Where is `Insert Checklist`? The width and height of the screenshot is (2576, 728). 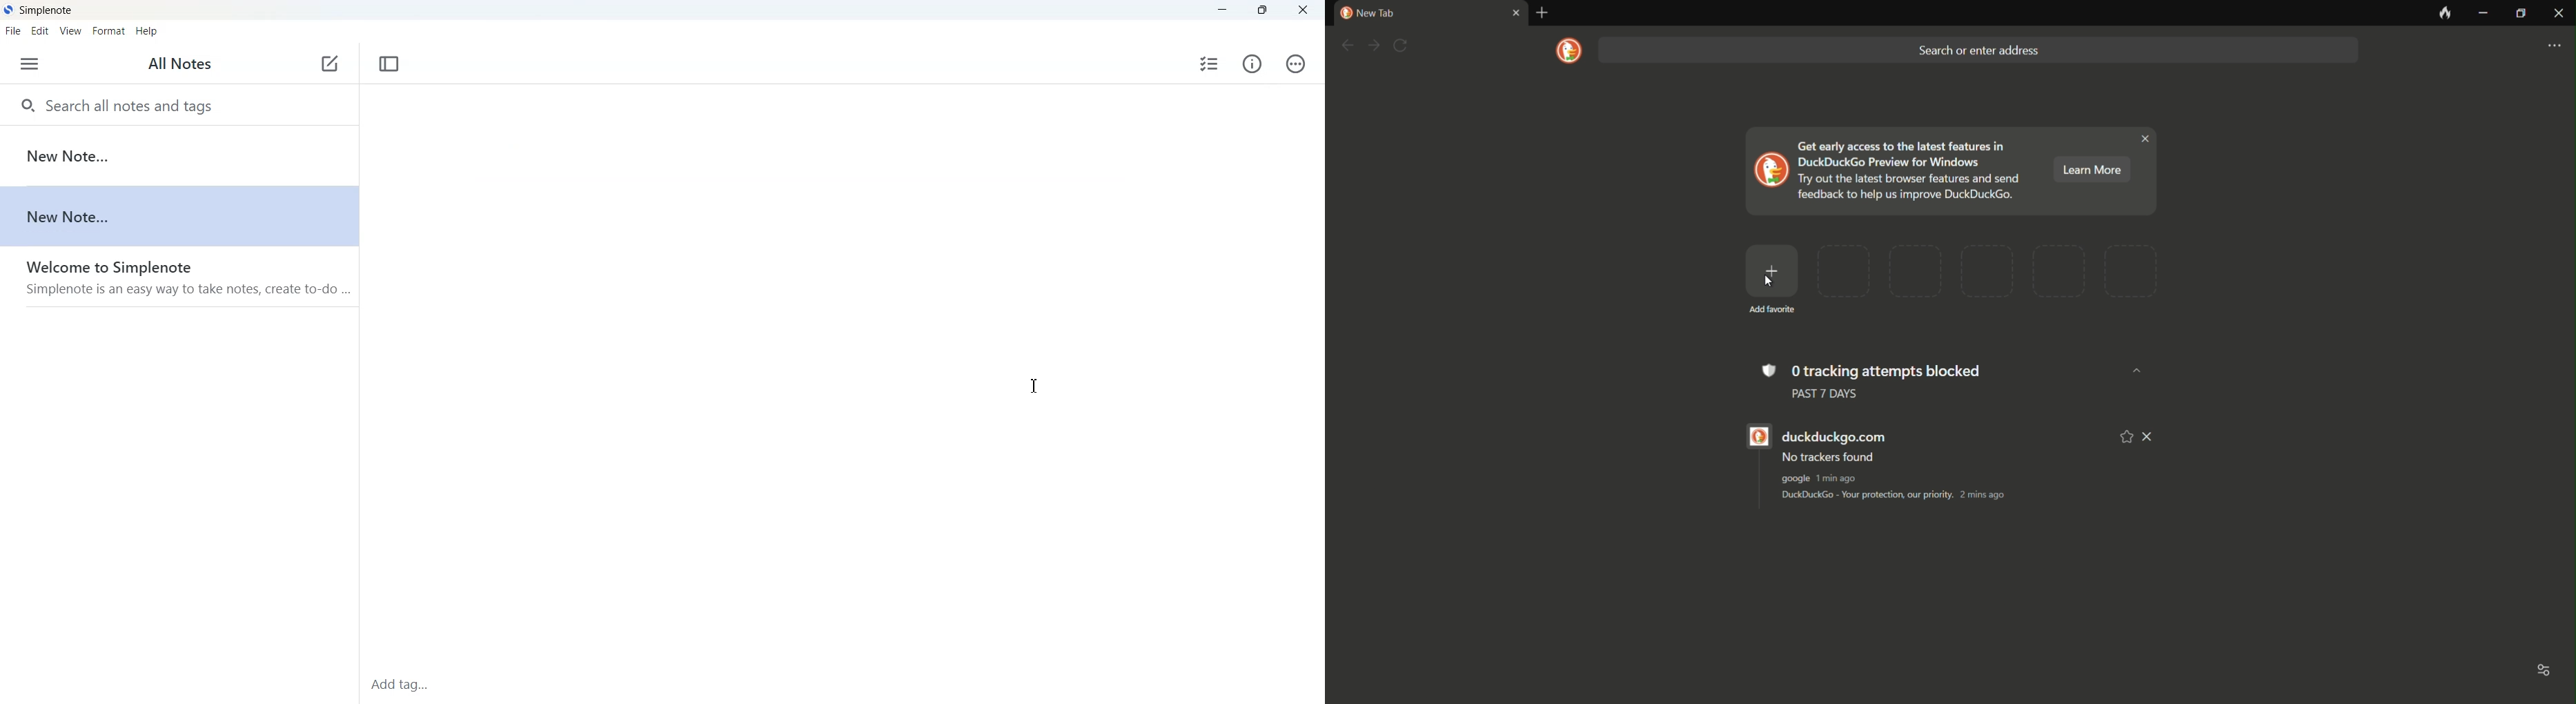
Insert Checklist is located at coordinates (1210, 65).